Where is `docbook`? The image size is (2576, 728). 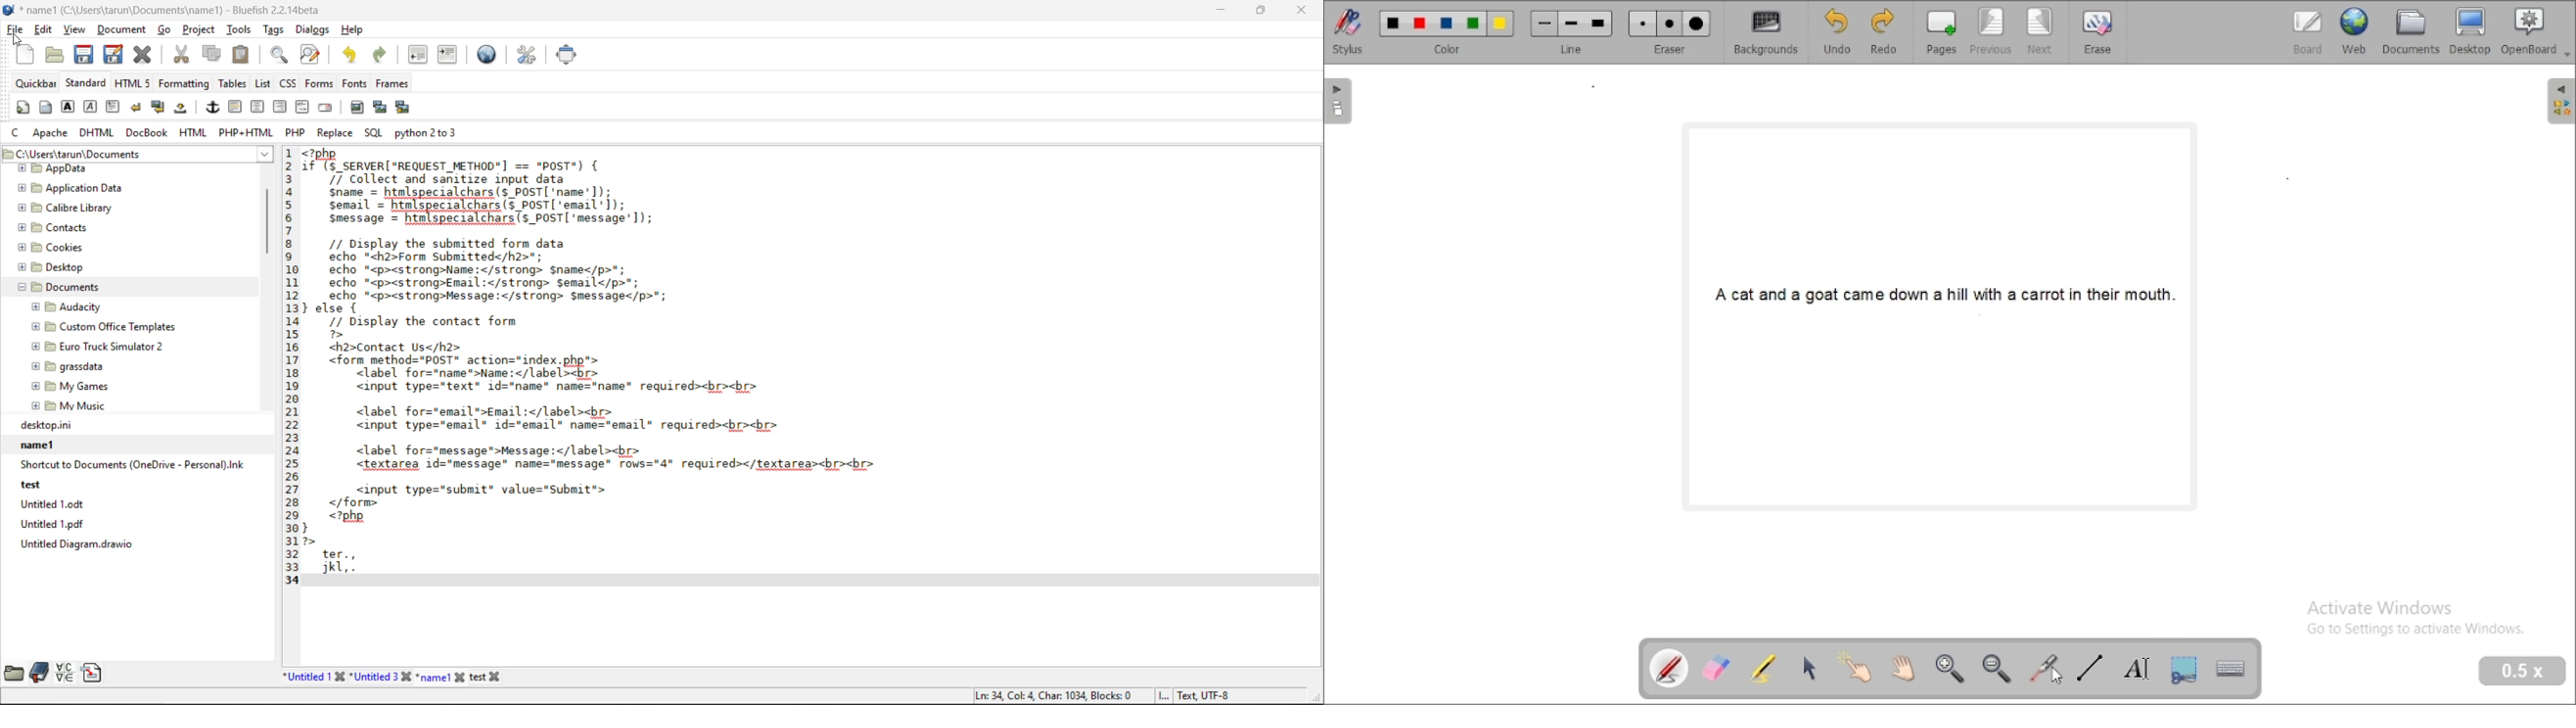 docbook is located at coordinates (147, 133).